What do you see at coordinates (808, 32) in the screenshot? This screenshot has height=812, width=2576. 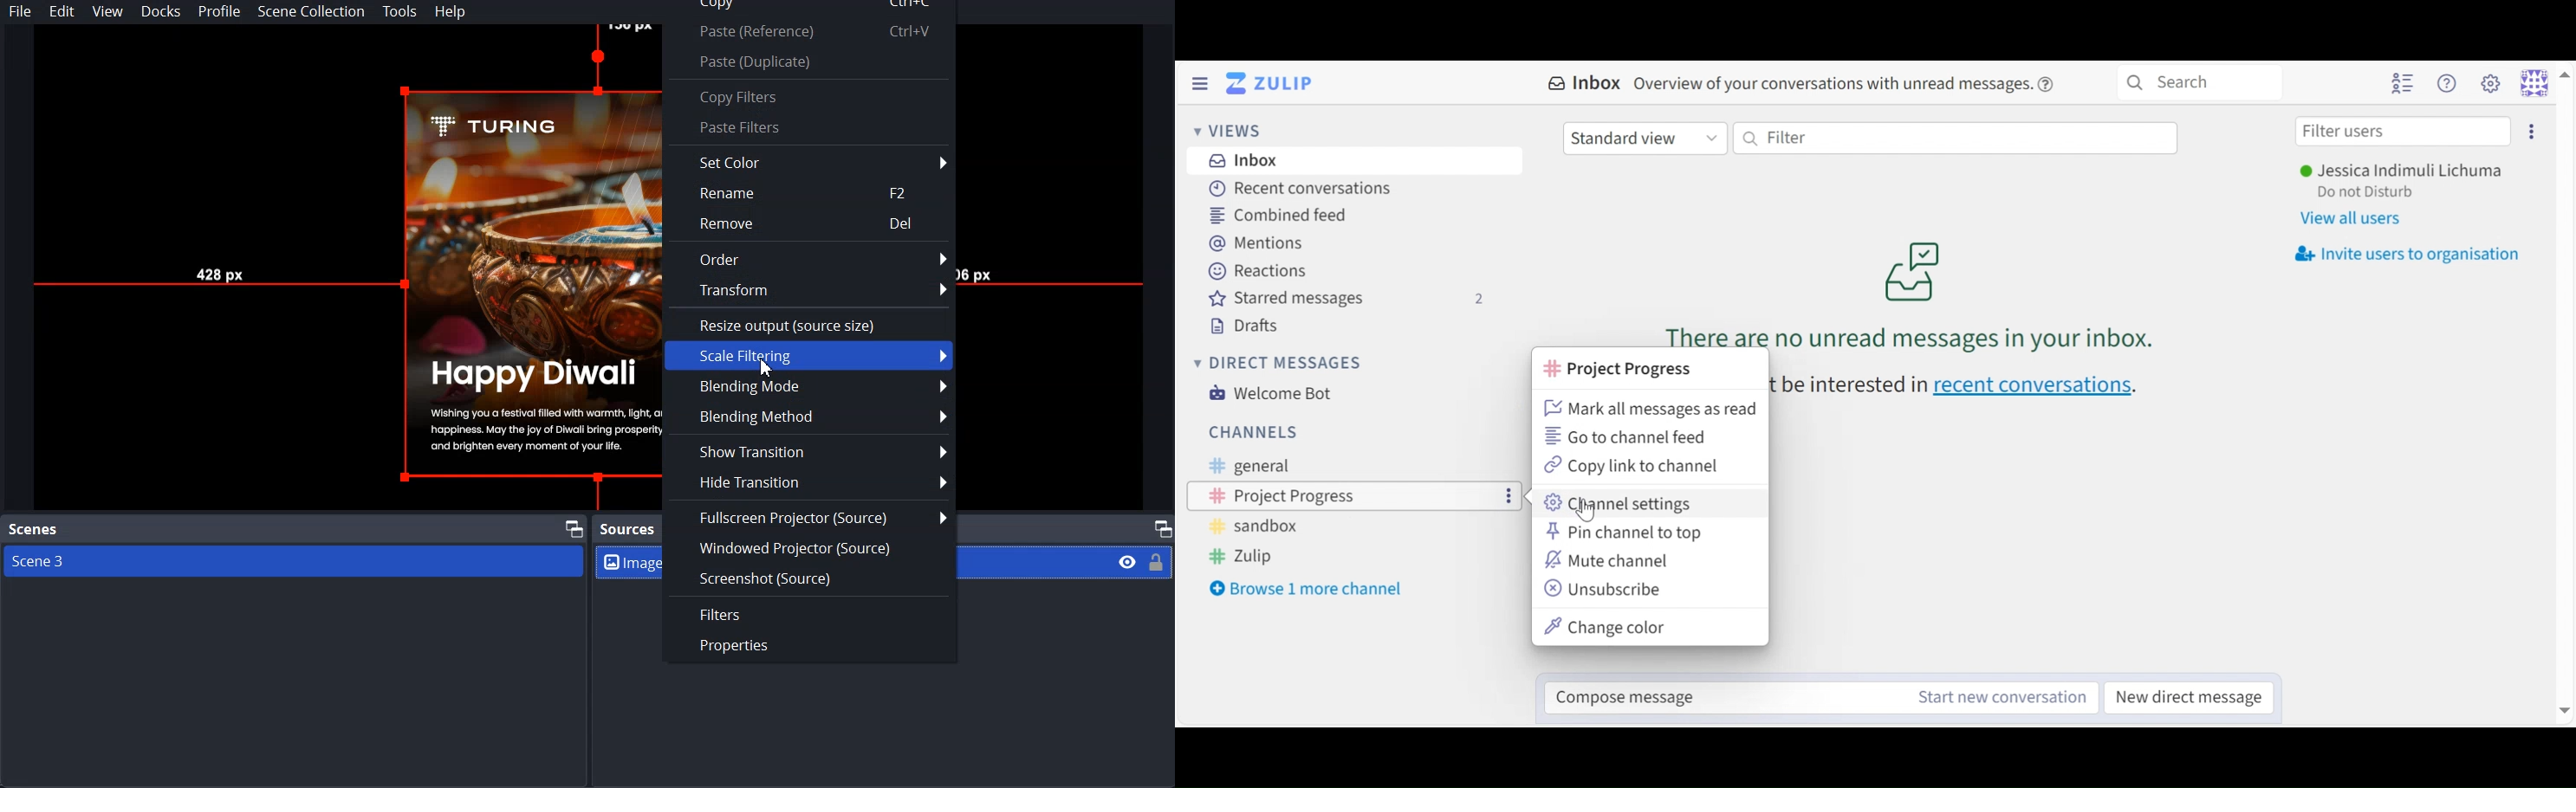 I see `Paste reference` at bounding box center [808, 32].